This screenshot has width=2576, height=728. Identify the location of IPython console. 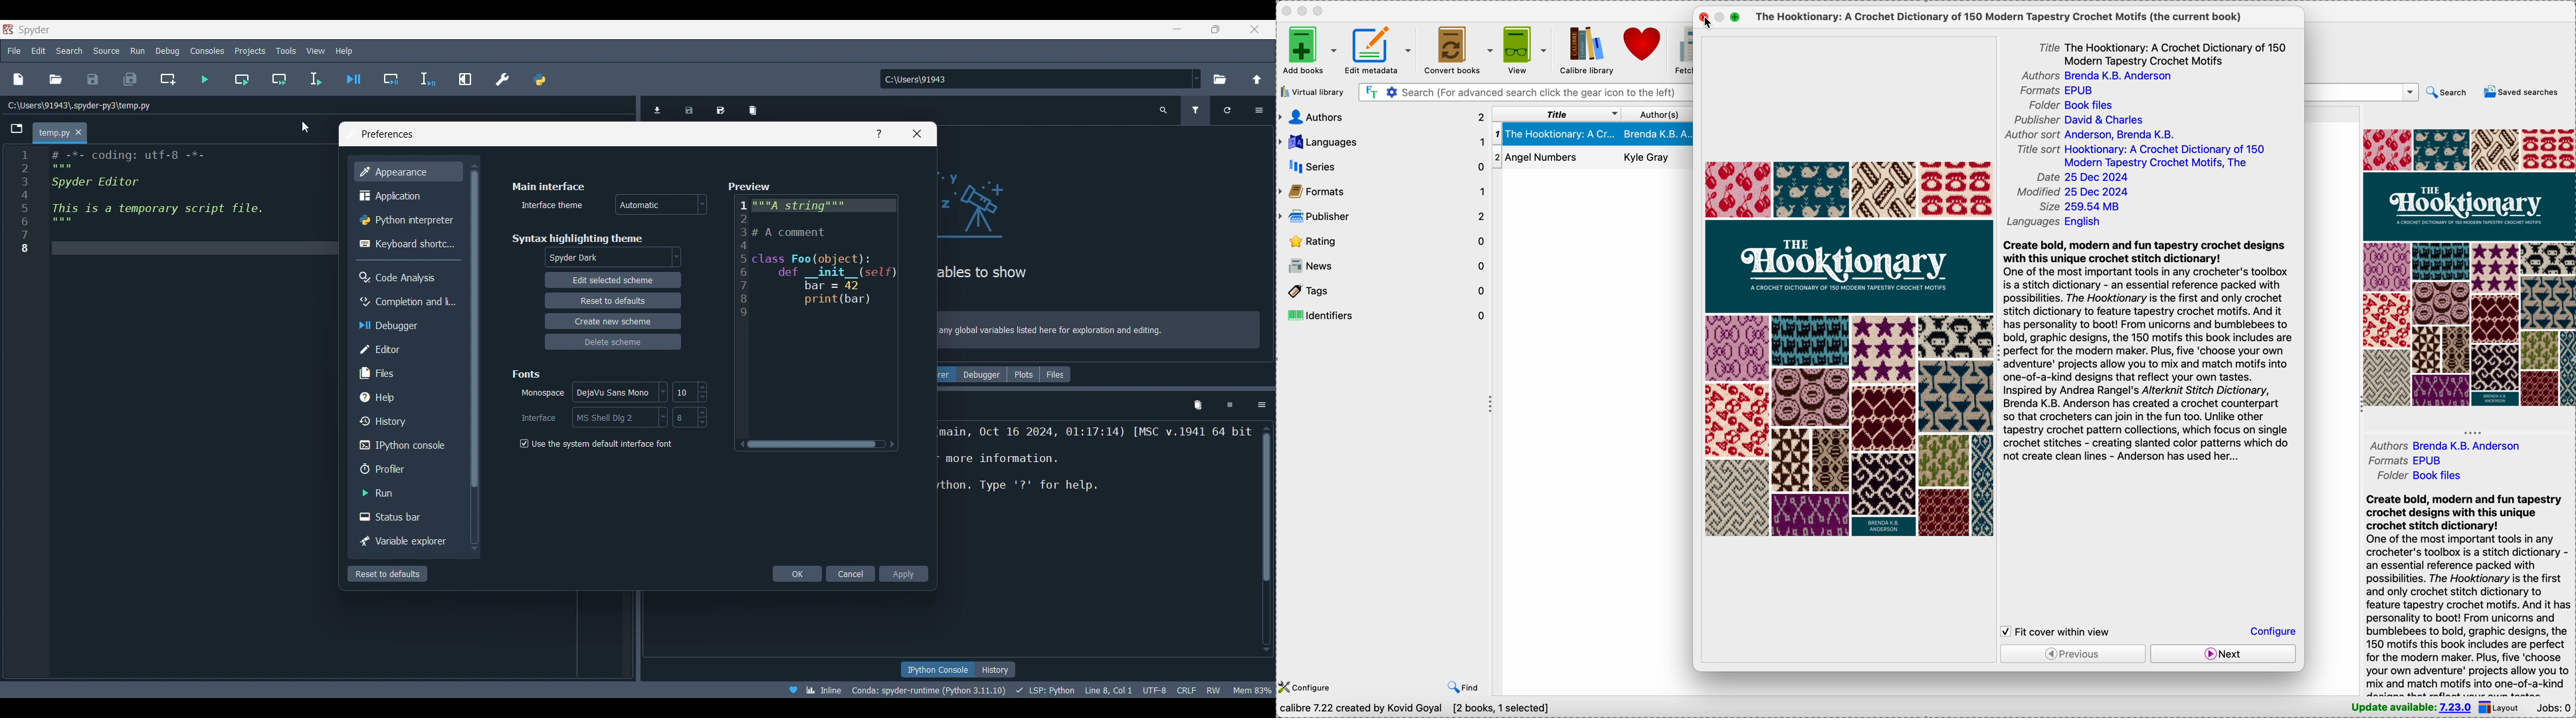
(936, 669).